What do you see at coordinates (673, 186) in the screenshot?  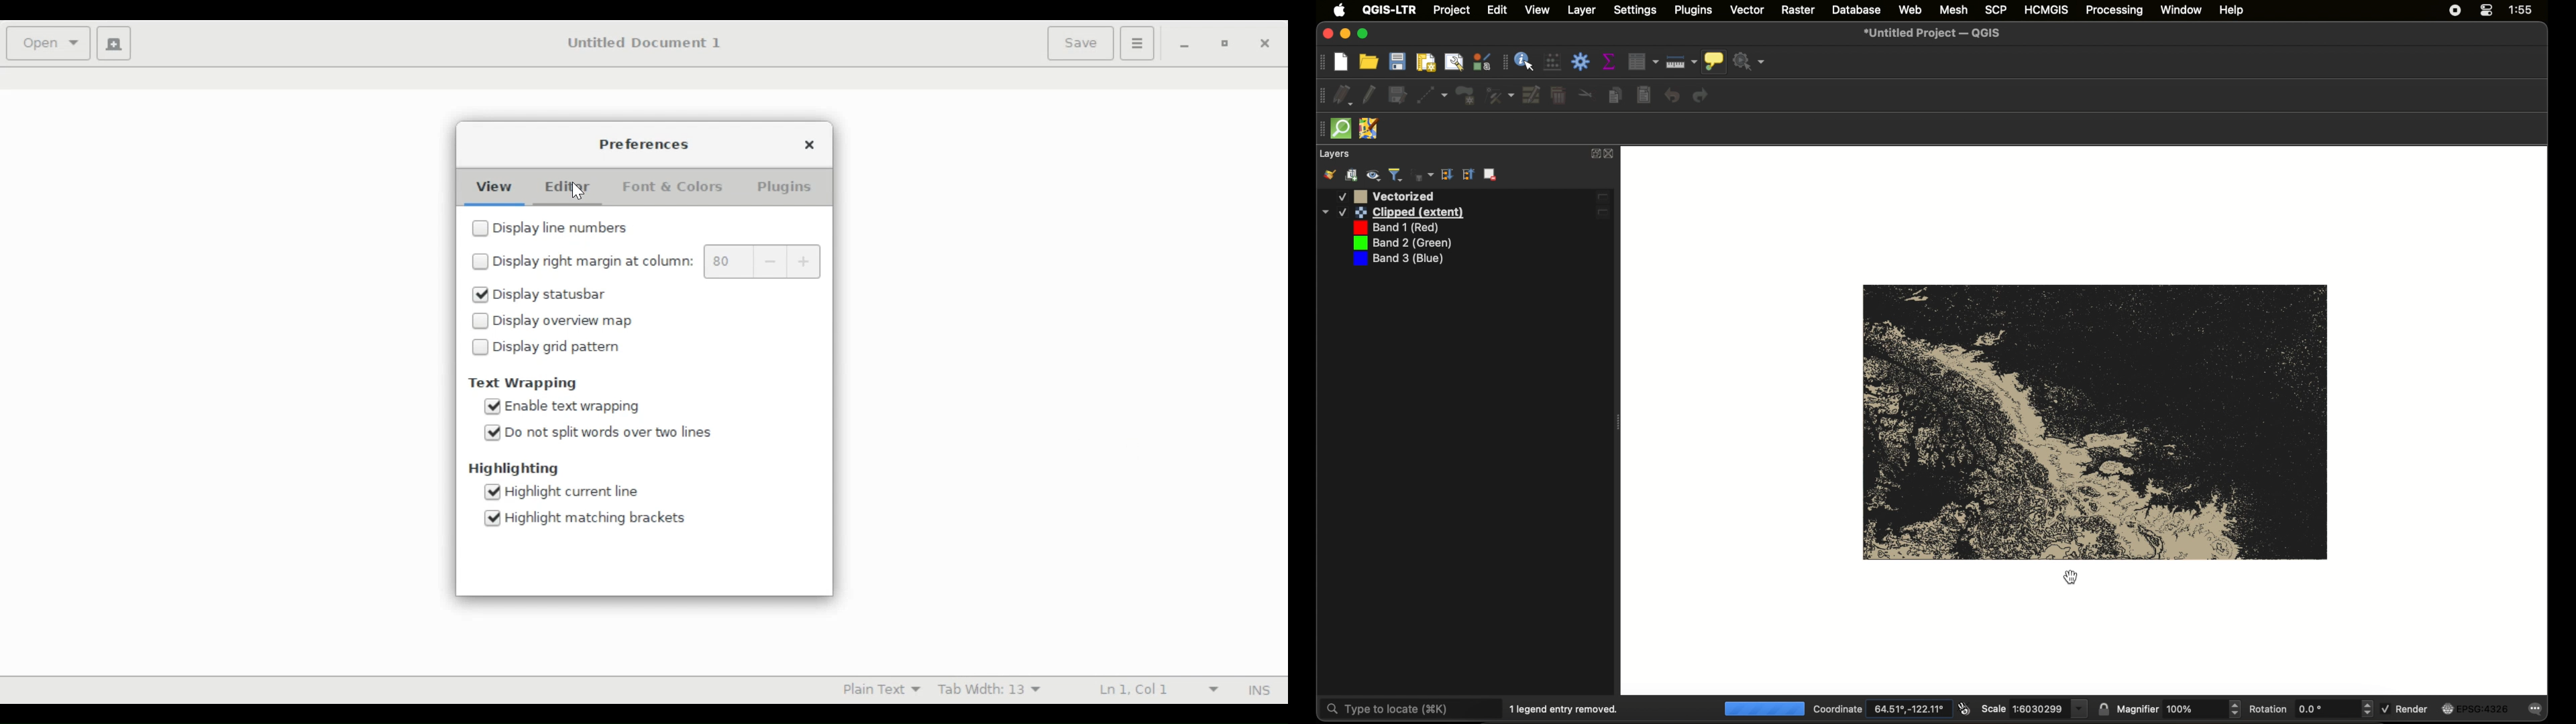 I see `Font & Colors` at bounding box center [673, 186].